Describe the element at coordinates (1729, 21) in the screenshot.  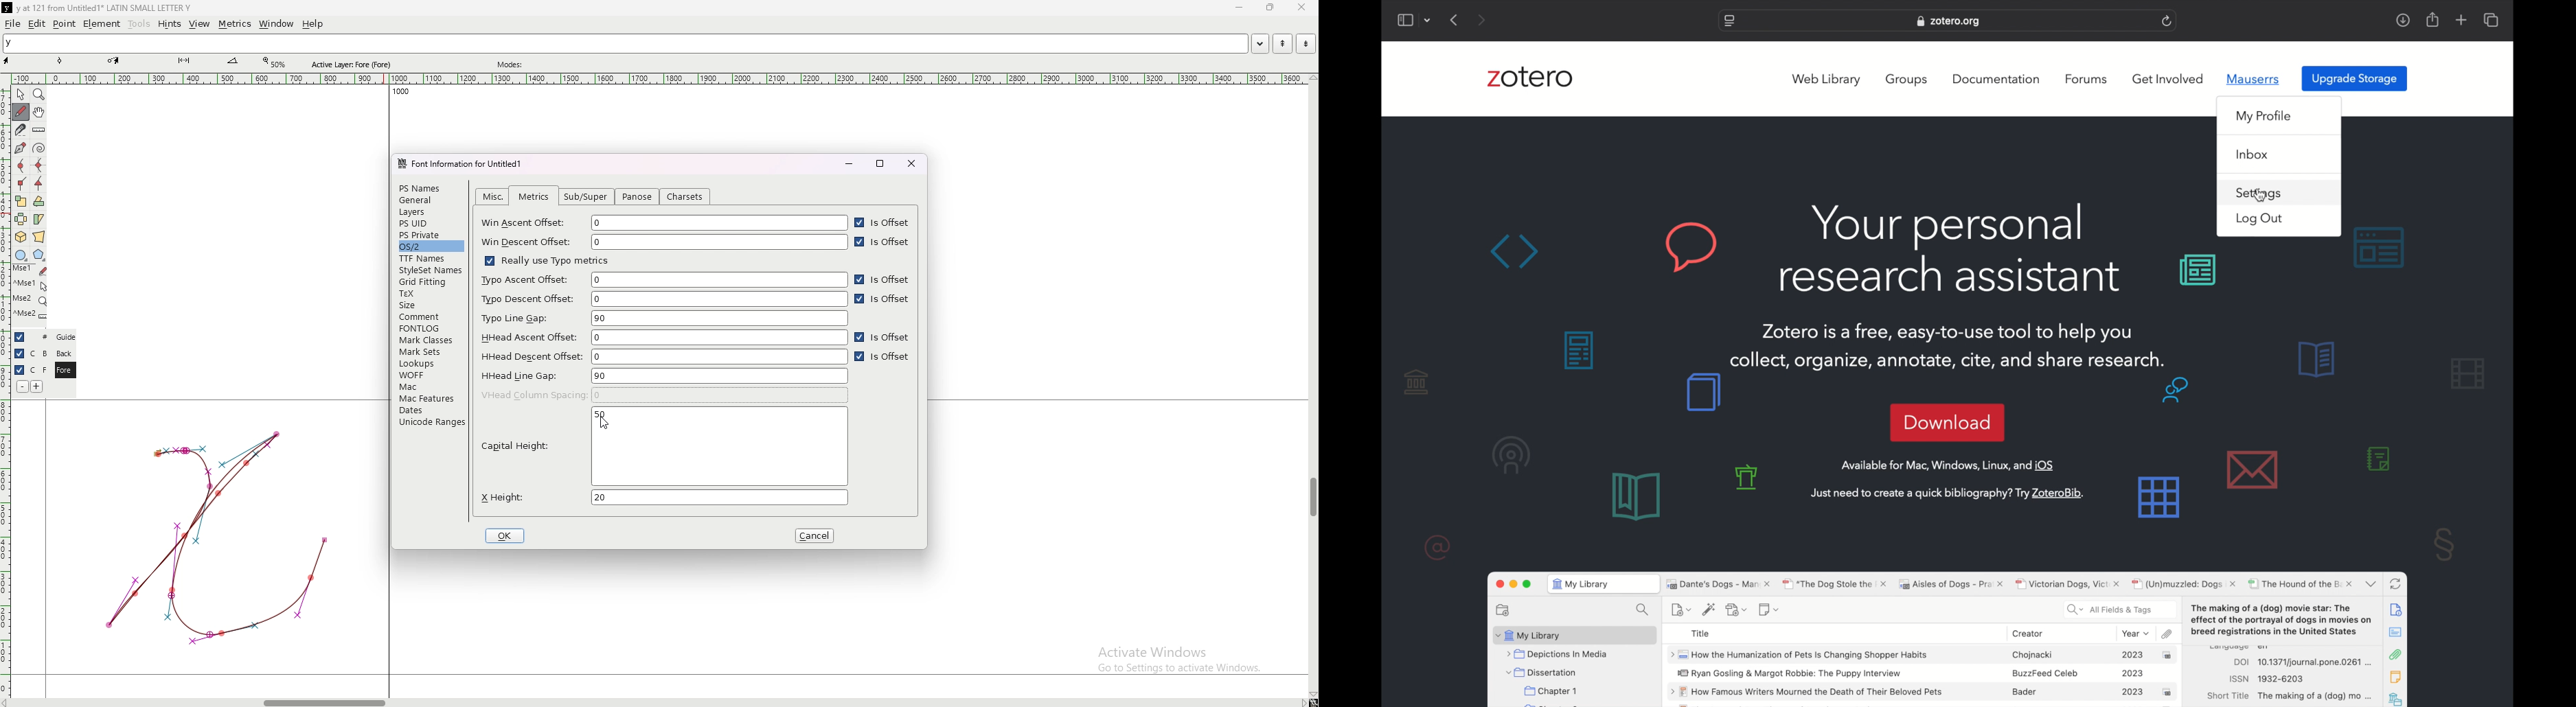
I see `website settings` at that location.